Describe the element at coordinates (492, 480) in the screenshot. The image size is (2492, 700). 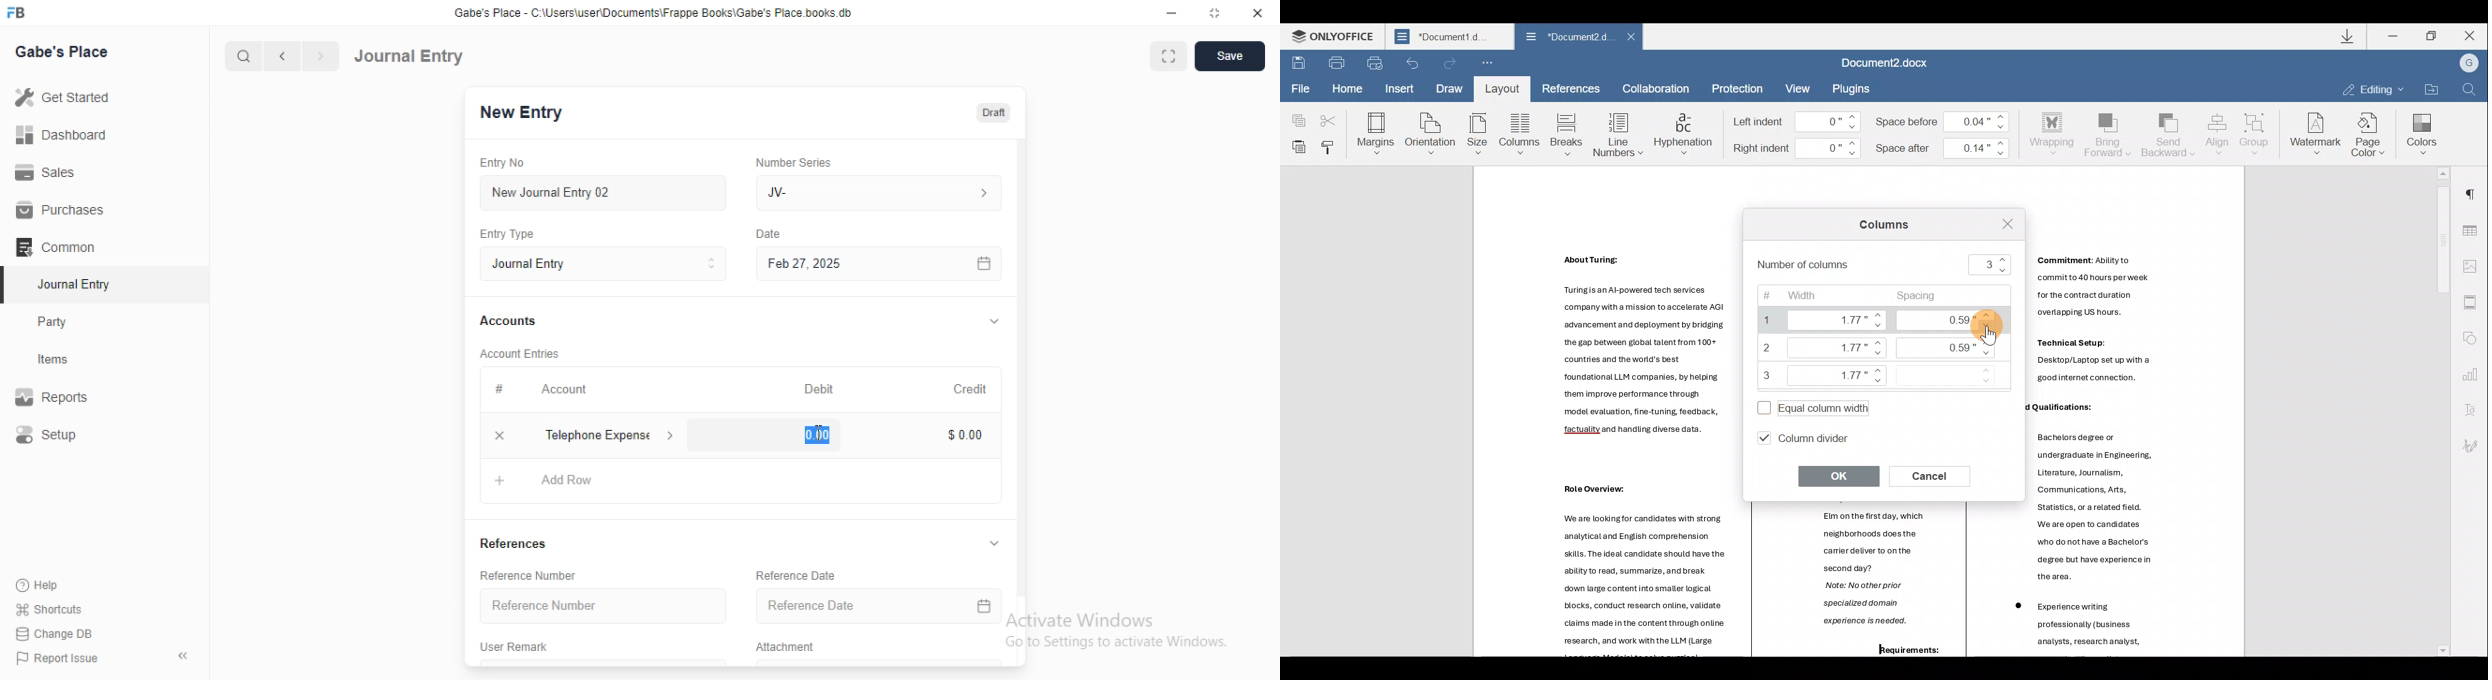
I see `Add` at that location.